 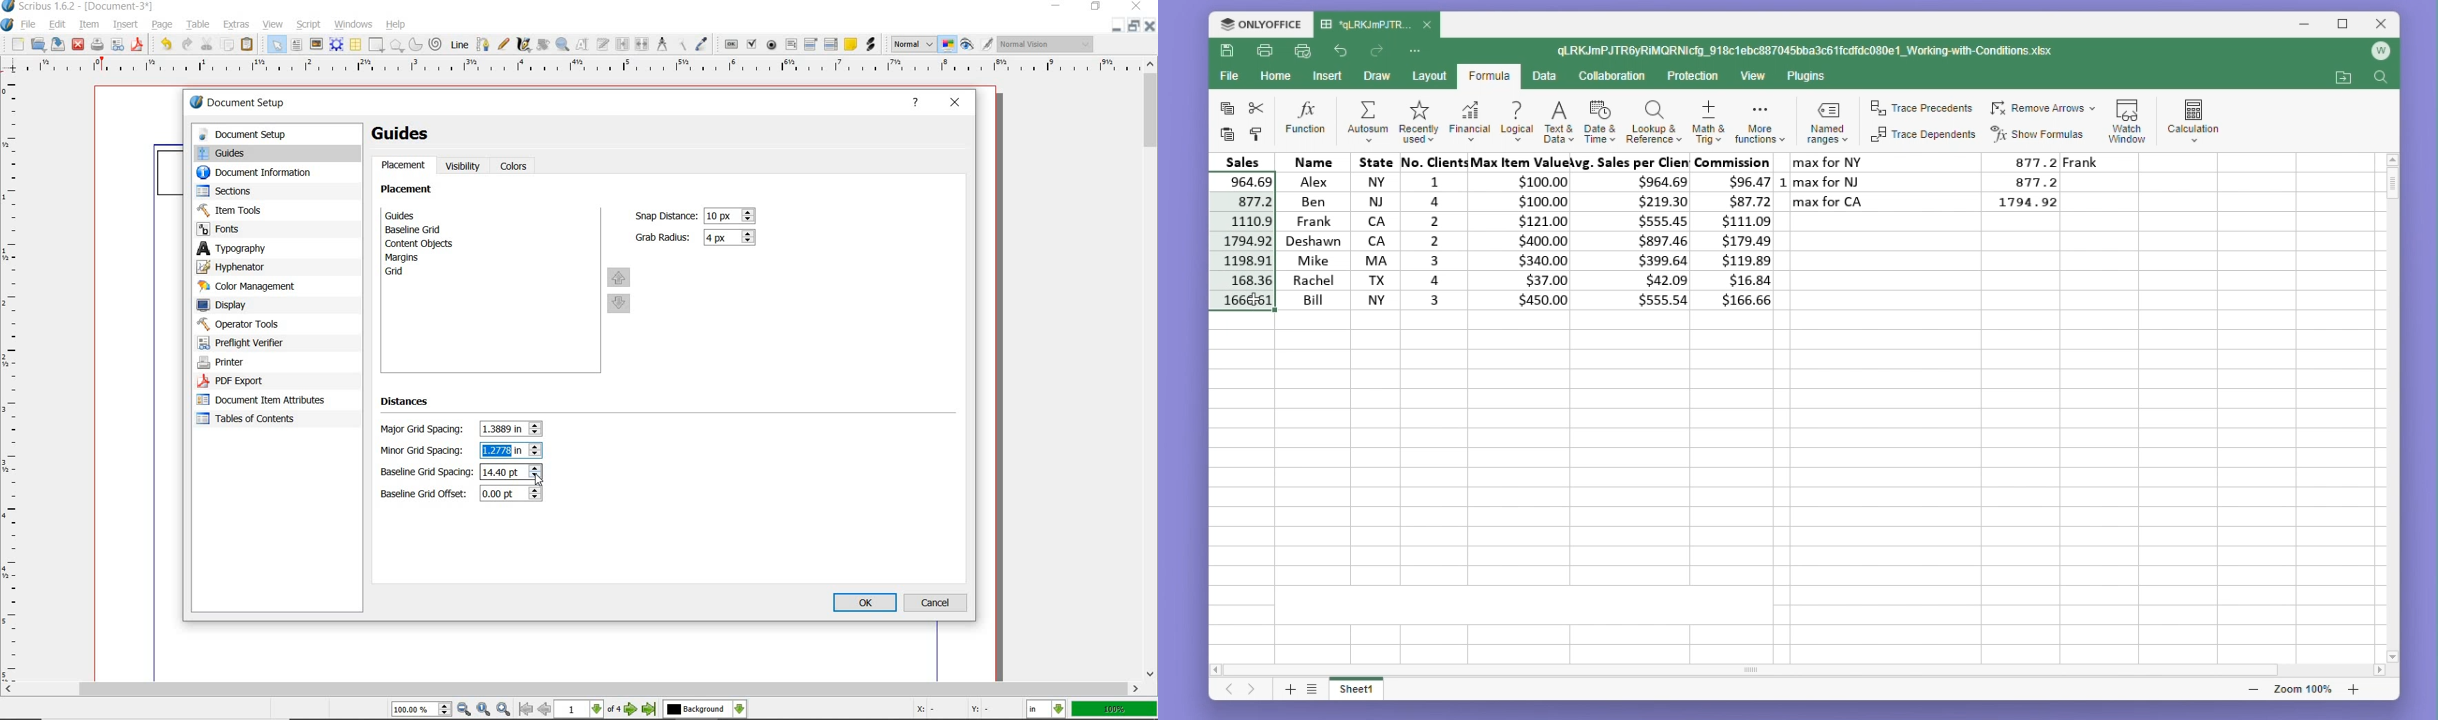 What do you see at coordinates (485, 710) in the screenshot?
I see `zoom to 100%` at bounding box center [485, 710].